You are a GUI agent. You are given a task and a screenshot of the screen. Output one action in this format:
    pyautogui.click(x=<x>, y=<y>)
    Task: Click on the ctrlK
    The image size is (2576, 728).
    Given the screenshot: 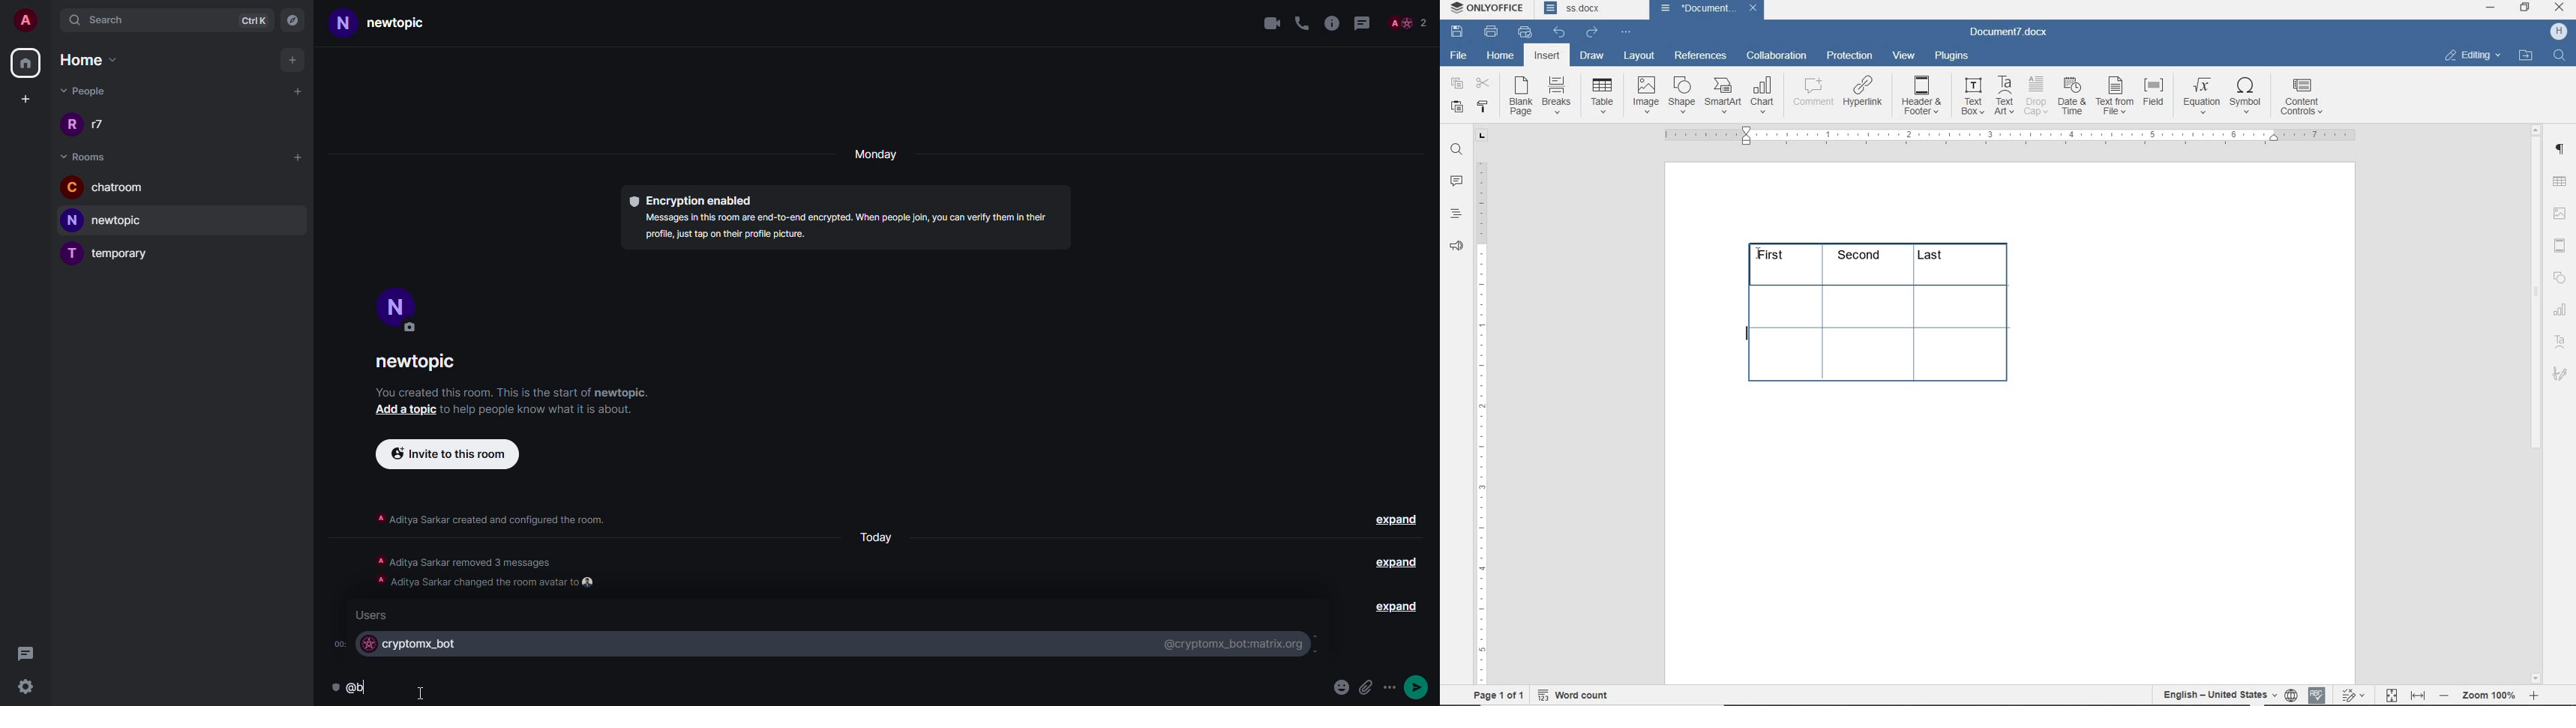 What is the action you would take?
    pyautogui.click(x=253, y=19)
    